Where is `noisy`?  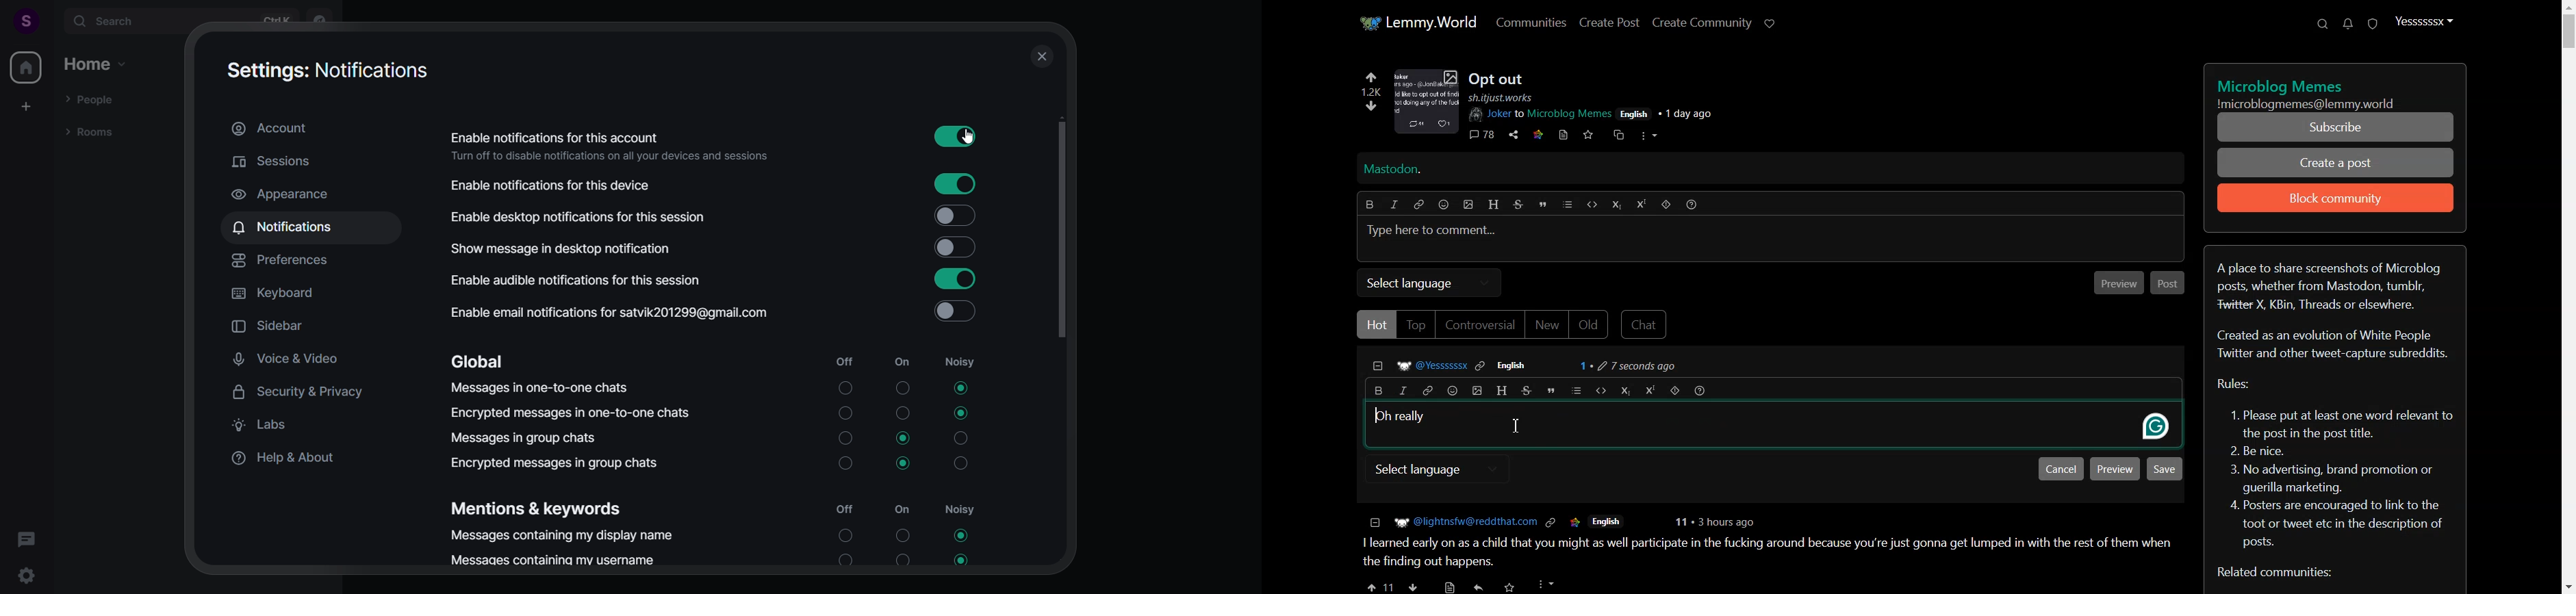
noisy is located at coordinates (966, 511).